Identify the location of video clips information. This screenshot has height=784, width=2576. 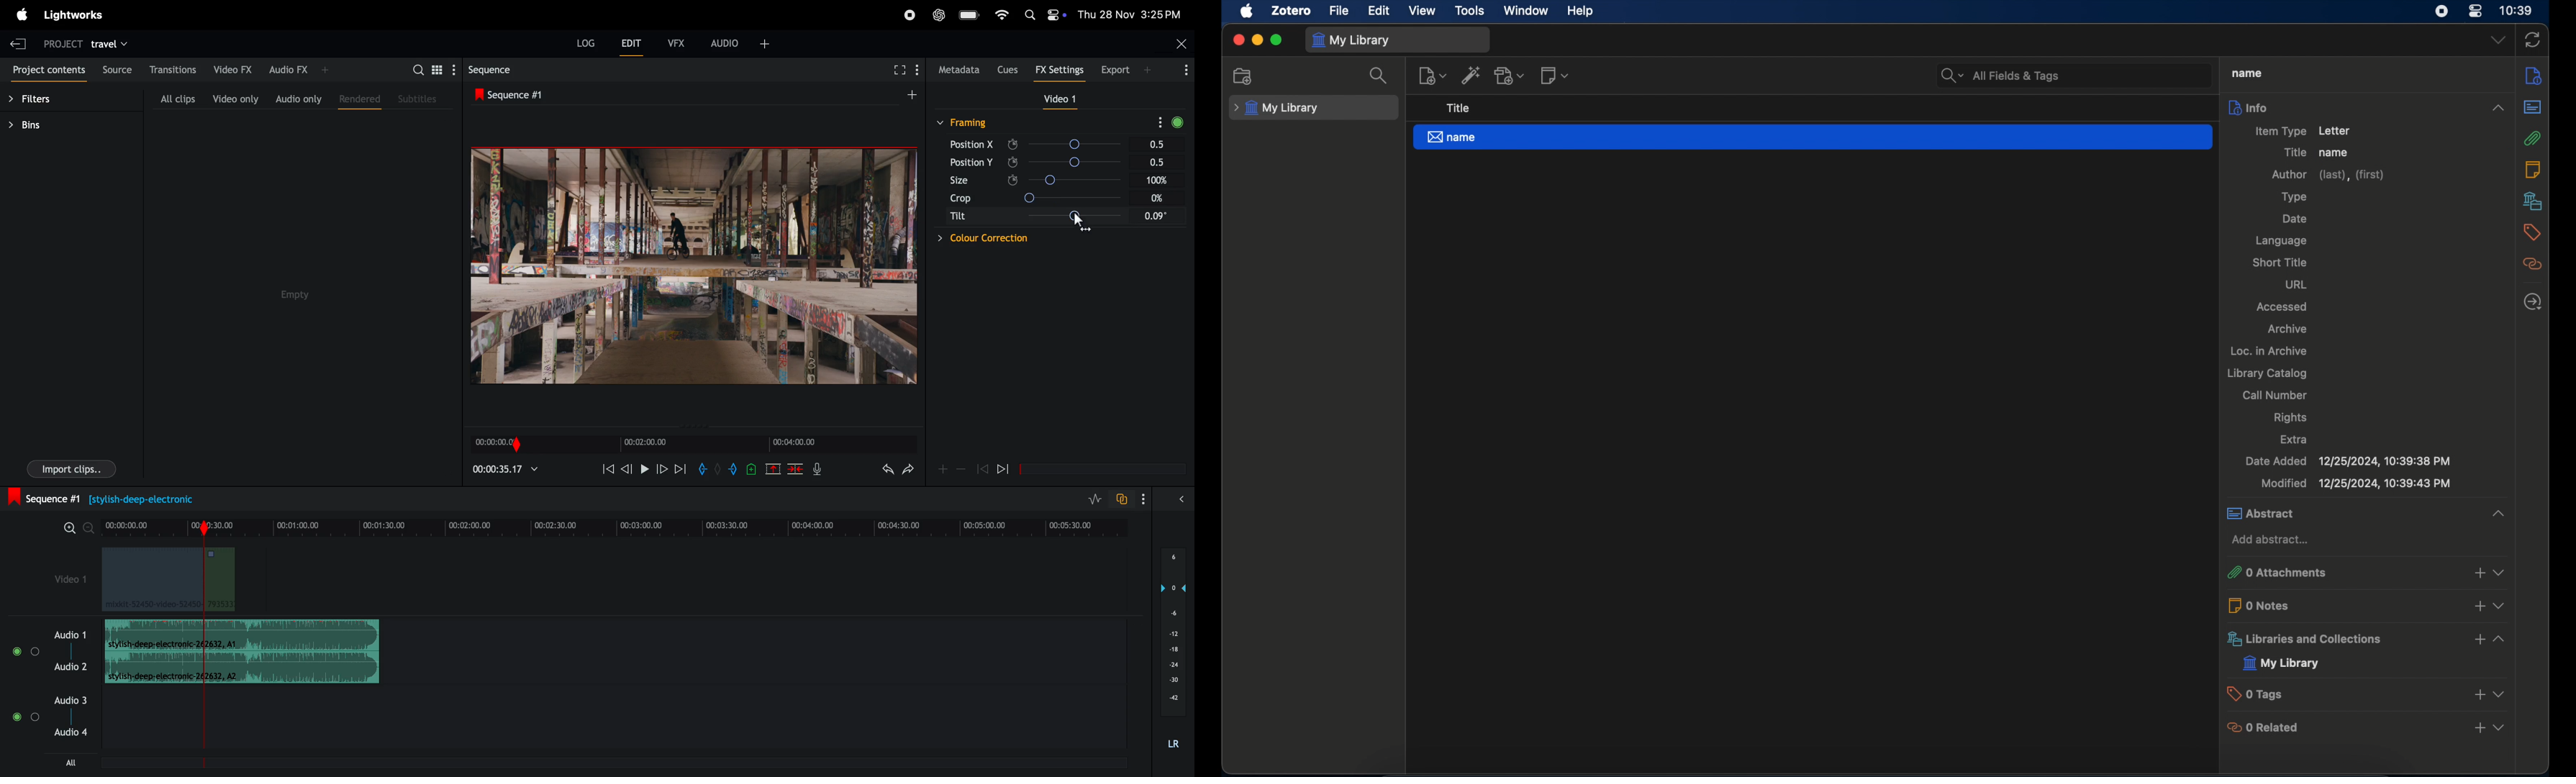
(171, 582).